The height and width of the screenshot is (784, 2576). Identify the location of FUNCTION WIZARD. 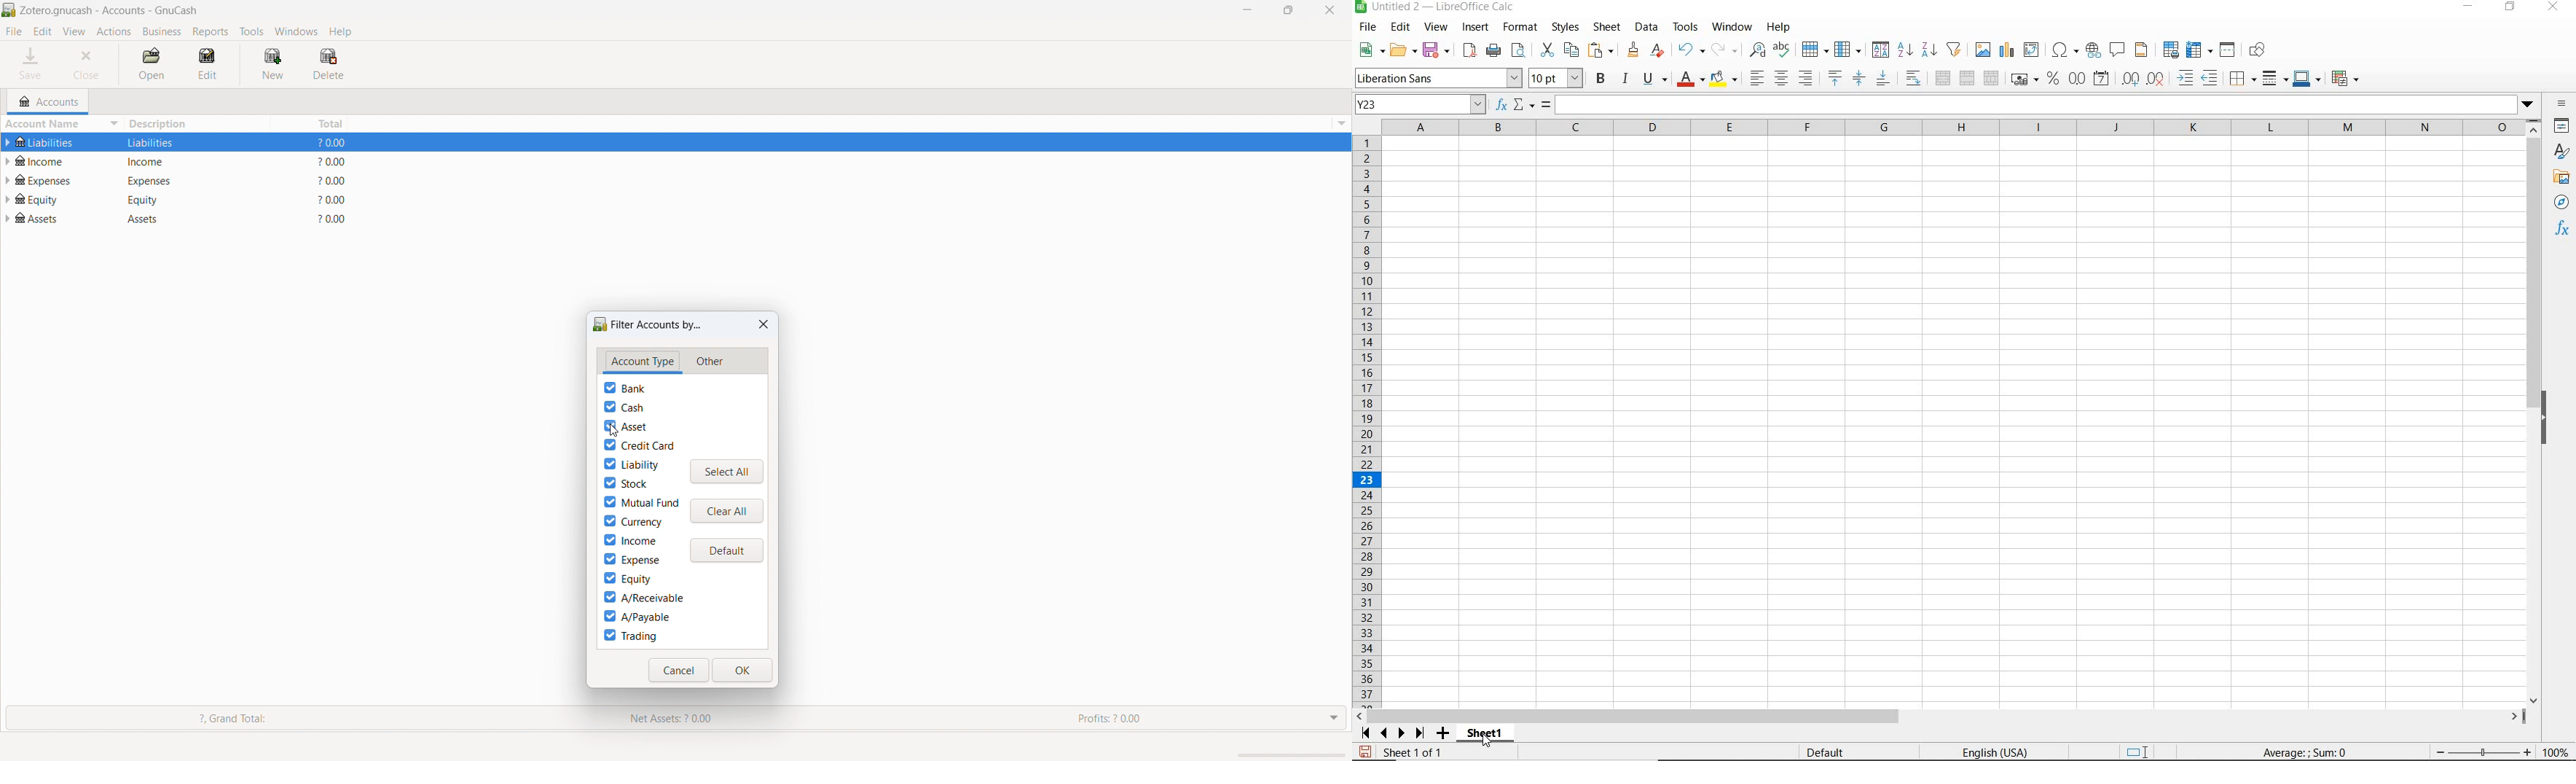
(1501, 106).